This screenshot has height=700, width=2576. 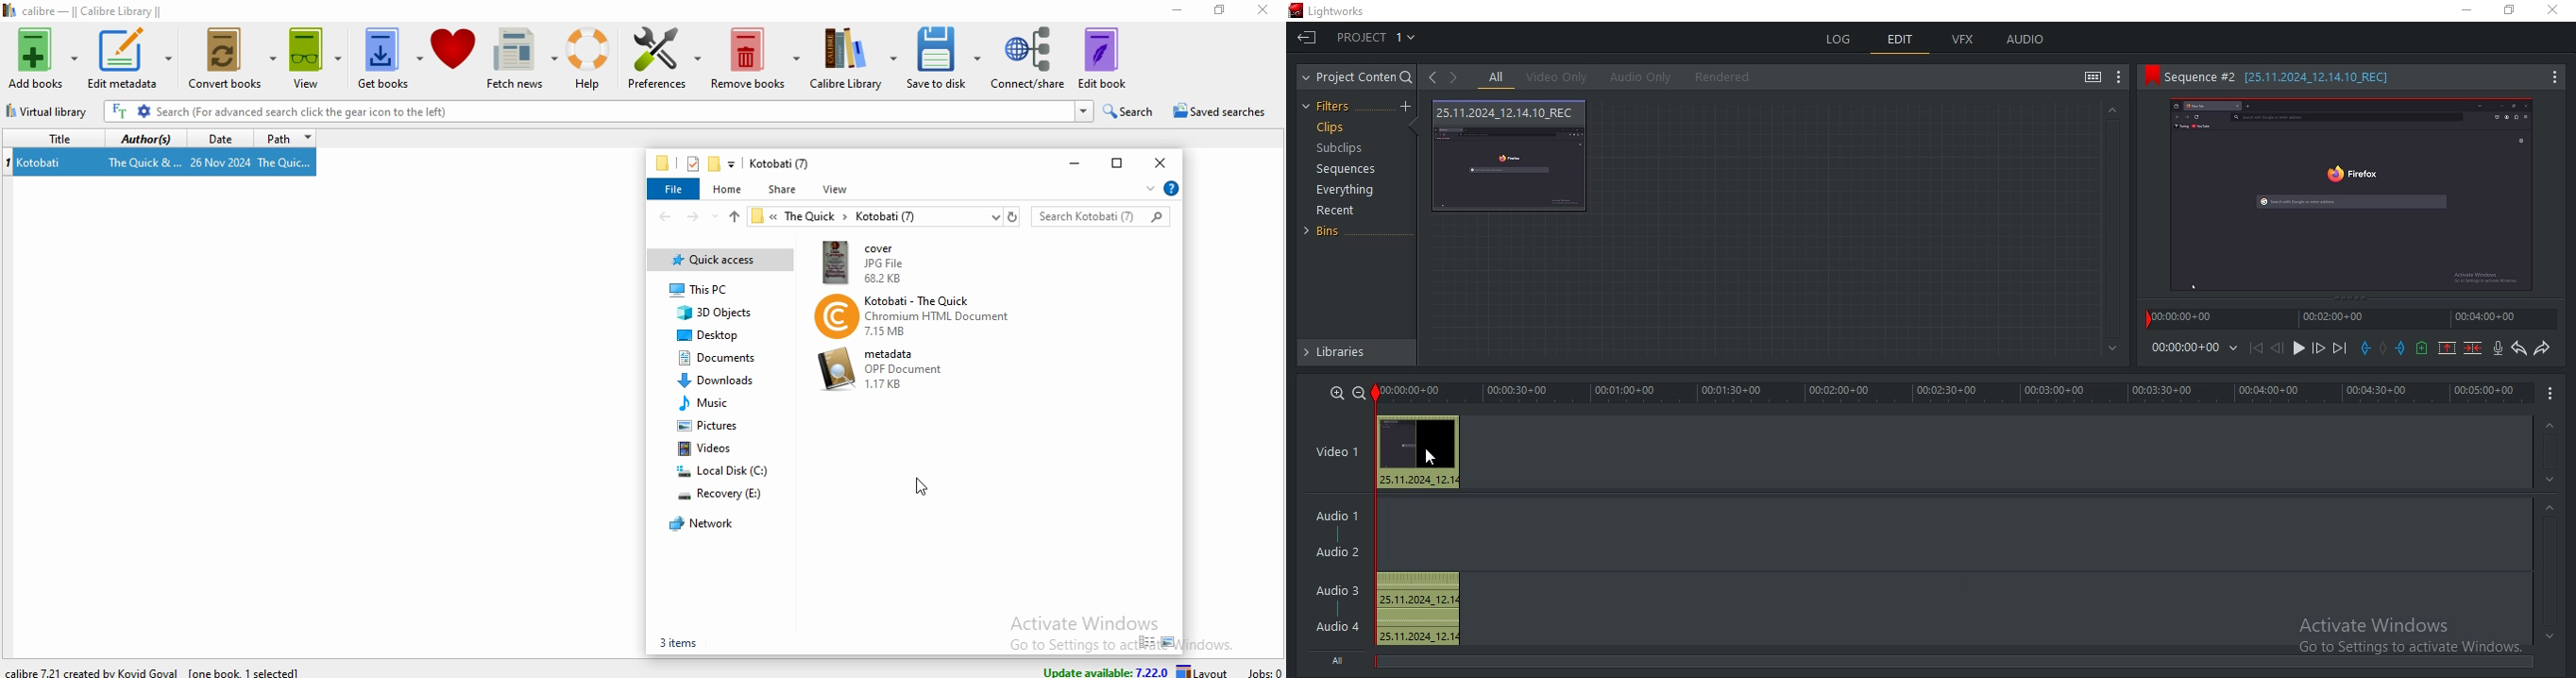 What do you see at coordinates (1496, 78) in the screenshot?
I see `all` at bounding box center [1496, 78].